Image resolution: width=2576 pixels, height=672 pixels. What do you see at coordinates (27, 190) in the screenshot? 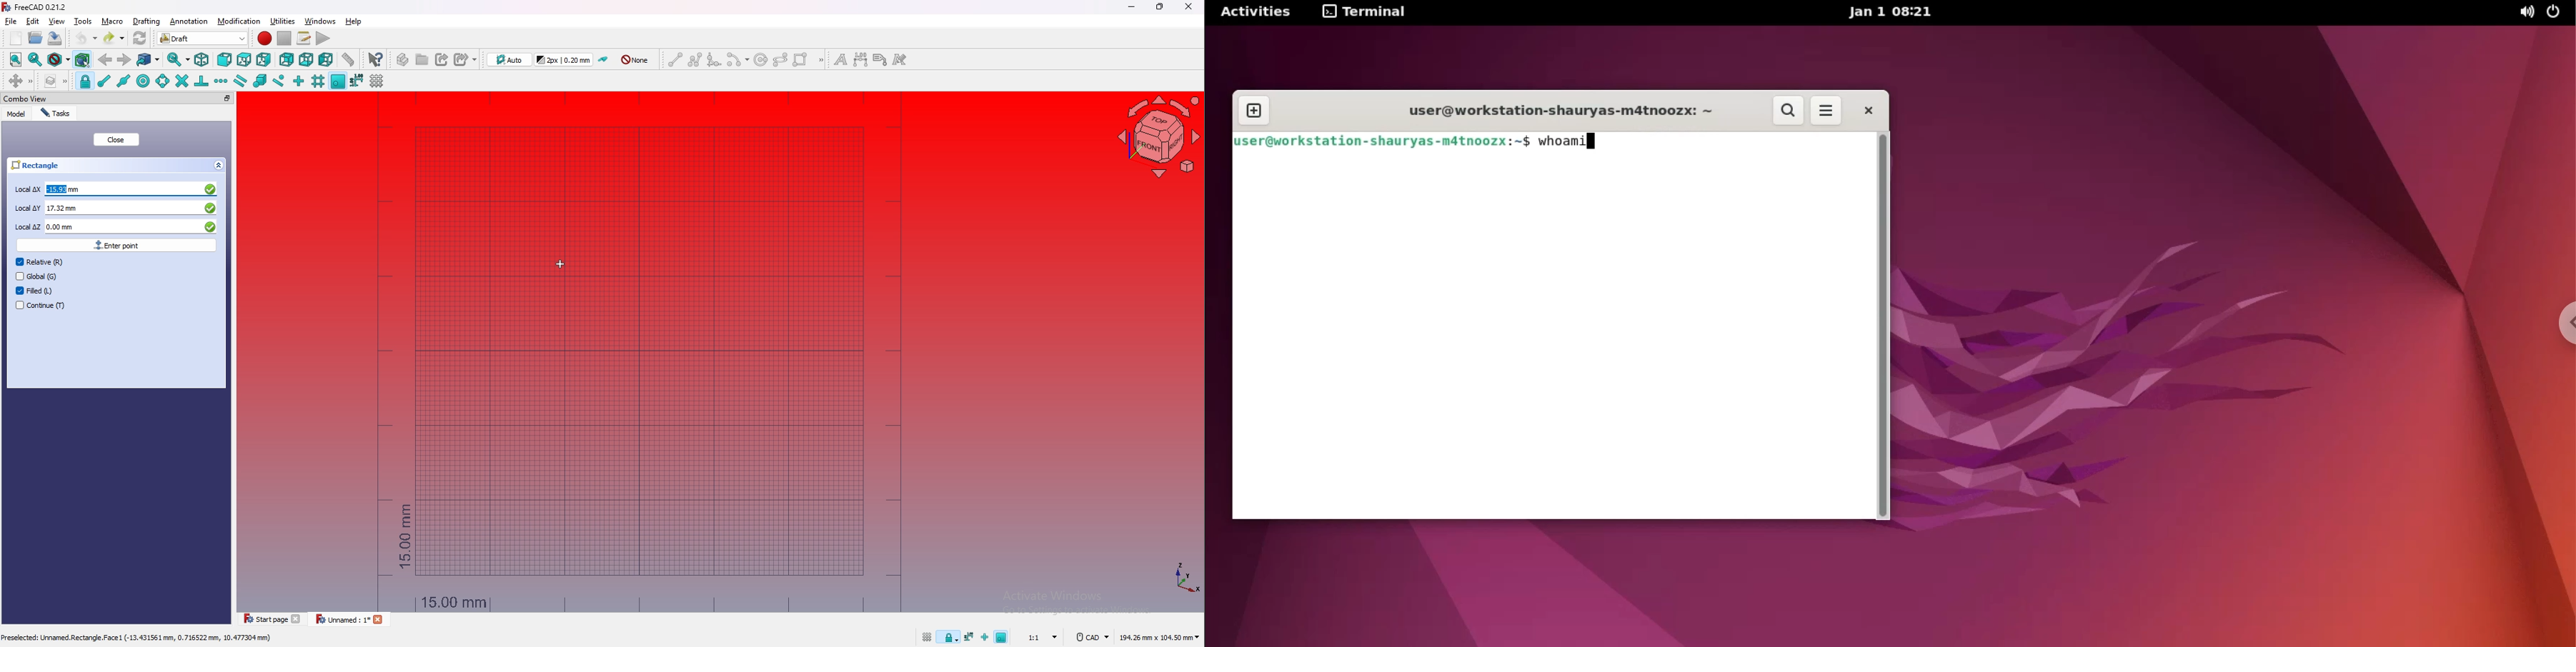
I see `local Δx` at bounding box center [27, 190].